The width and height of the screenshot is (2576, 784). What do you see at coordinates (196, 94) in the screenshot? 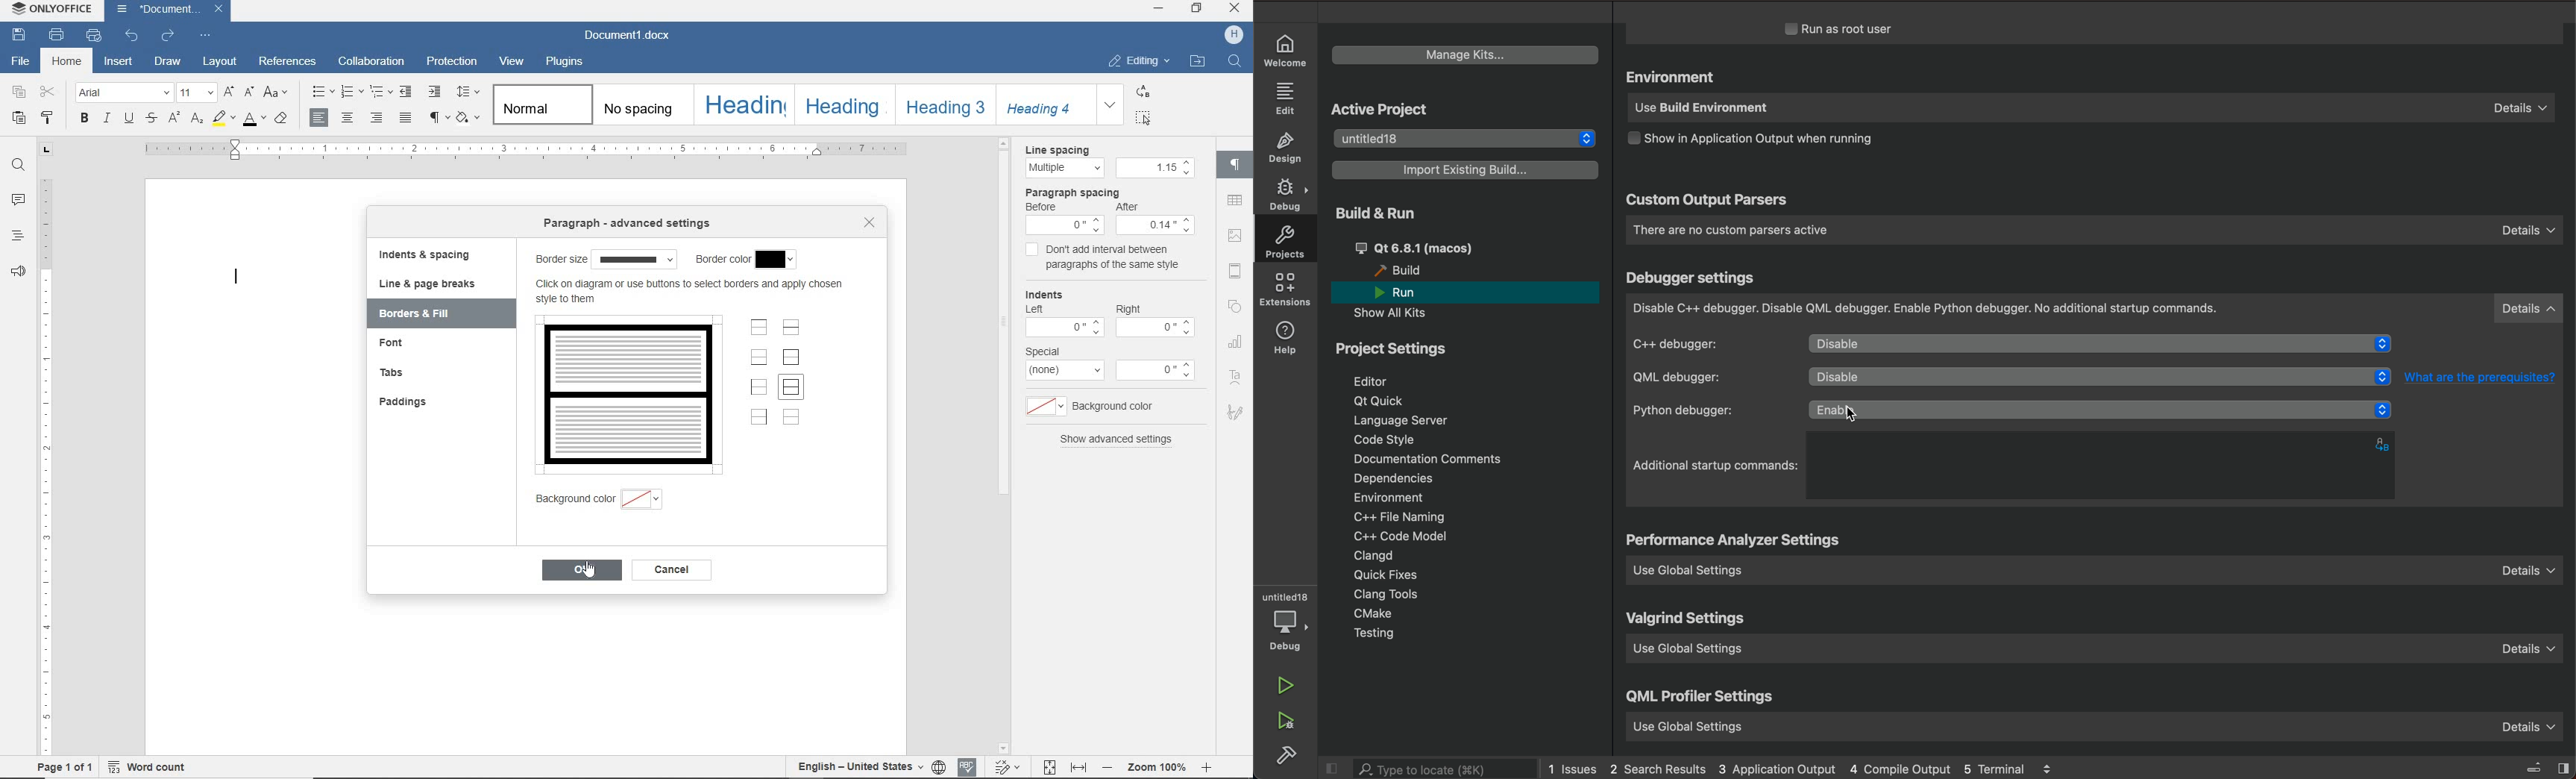
I see `font size` at bounding box center [196, 94].